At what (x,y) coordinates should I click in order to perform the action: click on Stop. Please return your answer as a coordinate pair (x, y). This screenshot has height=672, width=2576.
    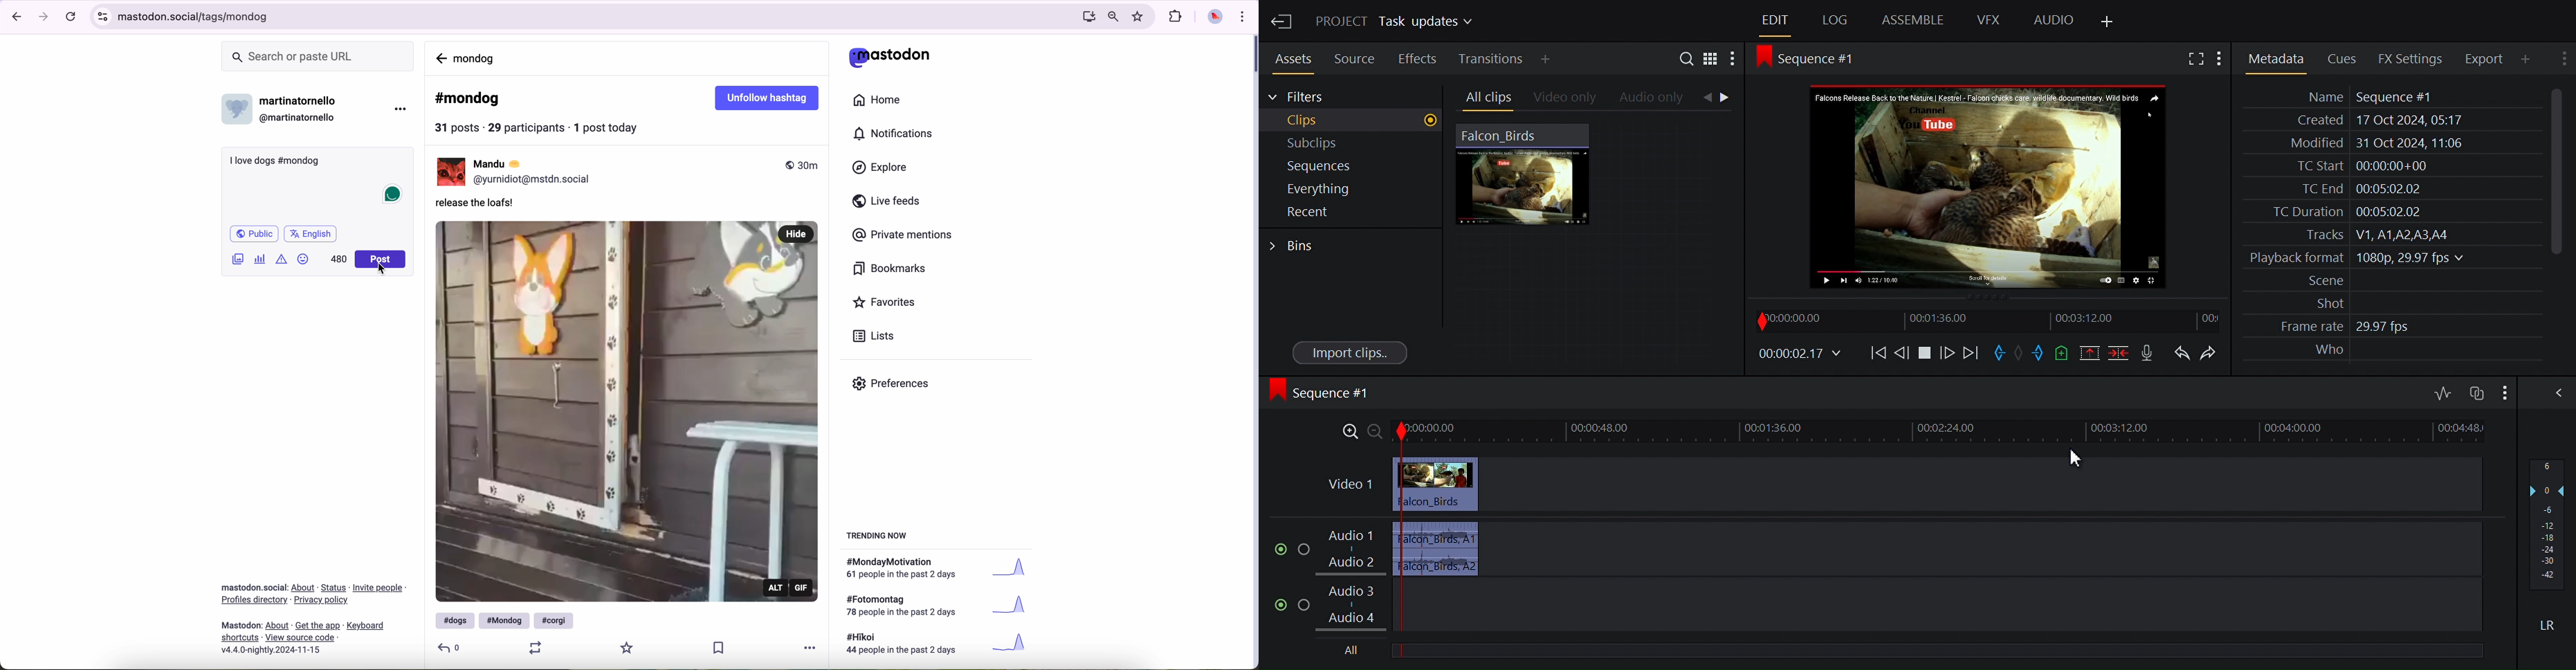
    Looking at the image, I should click on (1927, 354).